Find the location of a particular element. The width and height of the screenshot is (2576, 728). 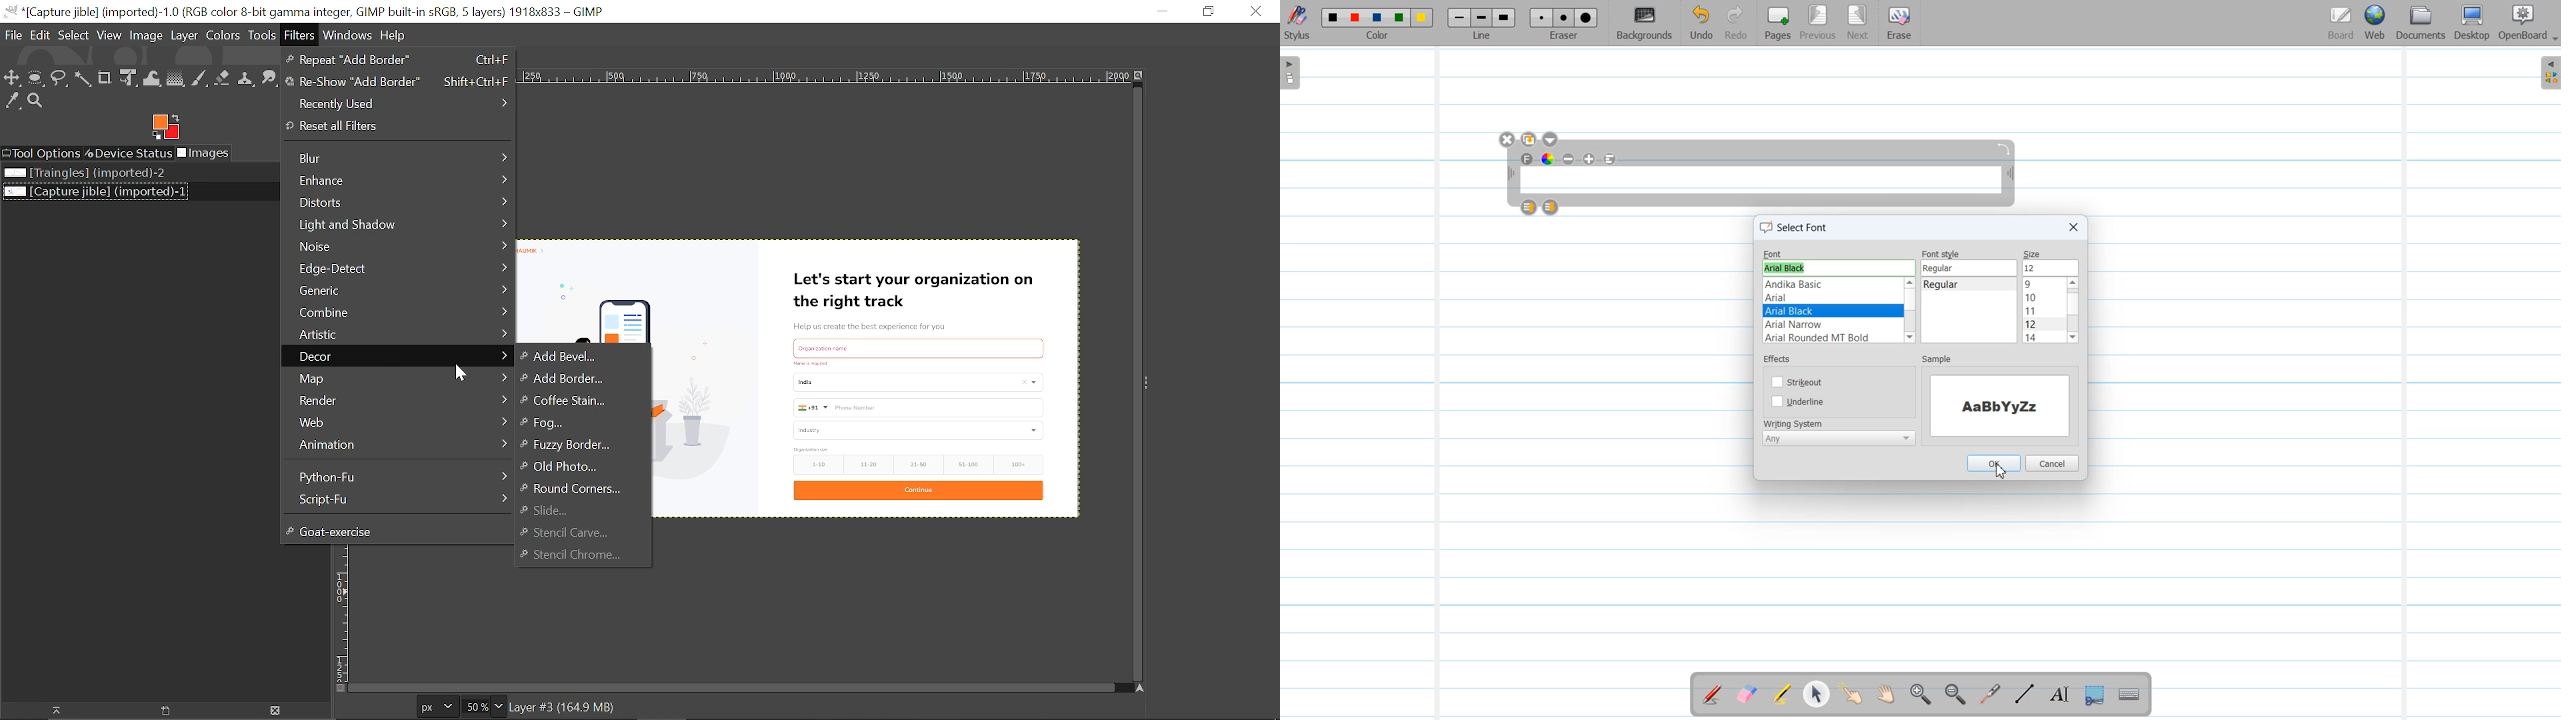

Current image is located at coordinates (706, 390).